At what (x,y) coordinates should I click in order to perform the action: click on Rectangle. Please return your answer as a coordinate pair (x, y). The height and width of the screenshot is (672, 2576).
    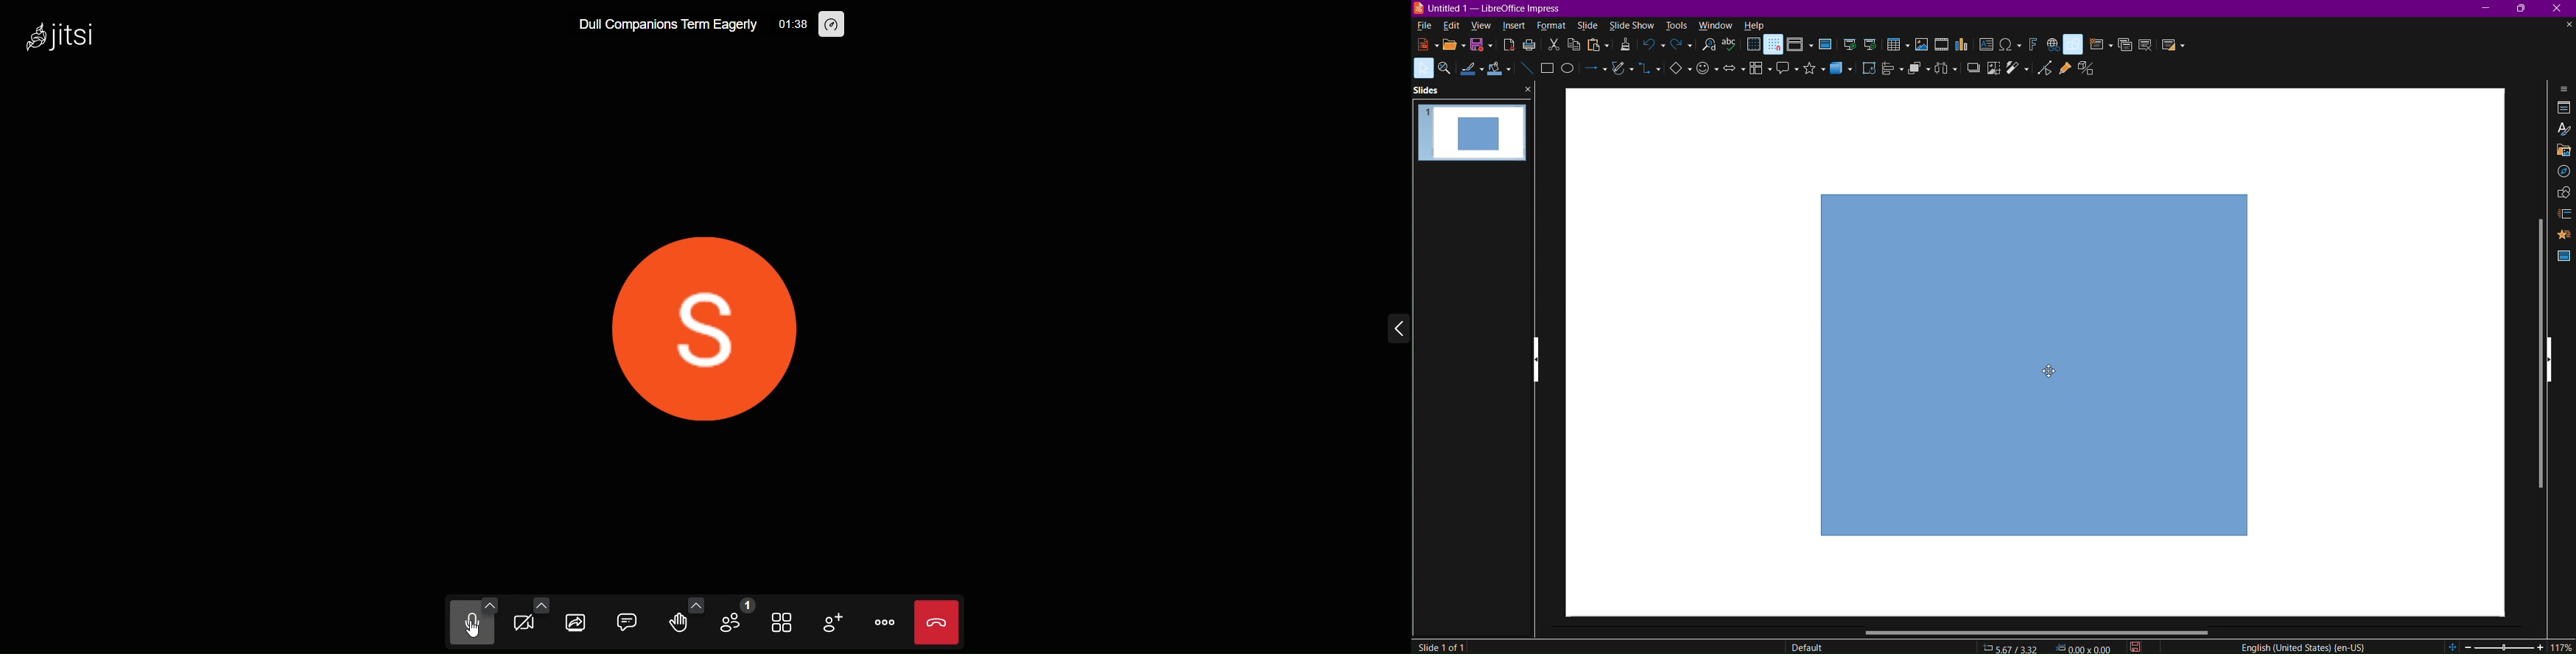
    Looking at the image, I should click on (1547, 69).